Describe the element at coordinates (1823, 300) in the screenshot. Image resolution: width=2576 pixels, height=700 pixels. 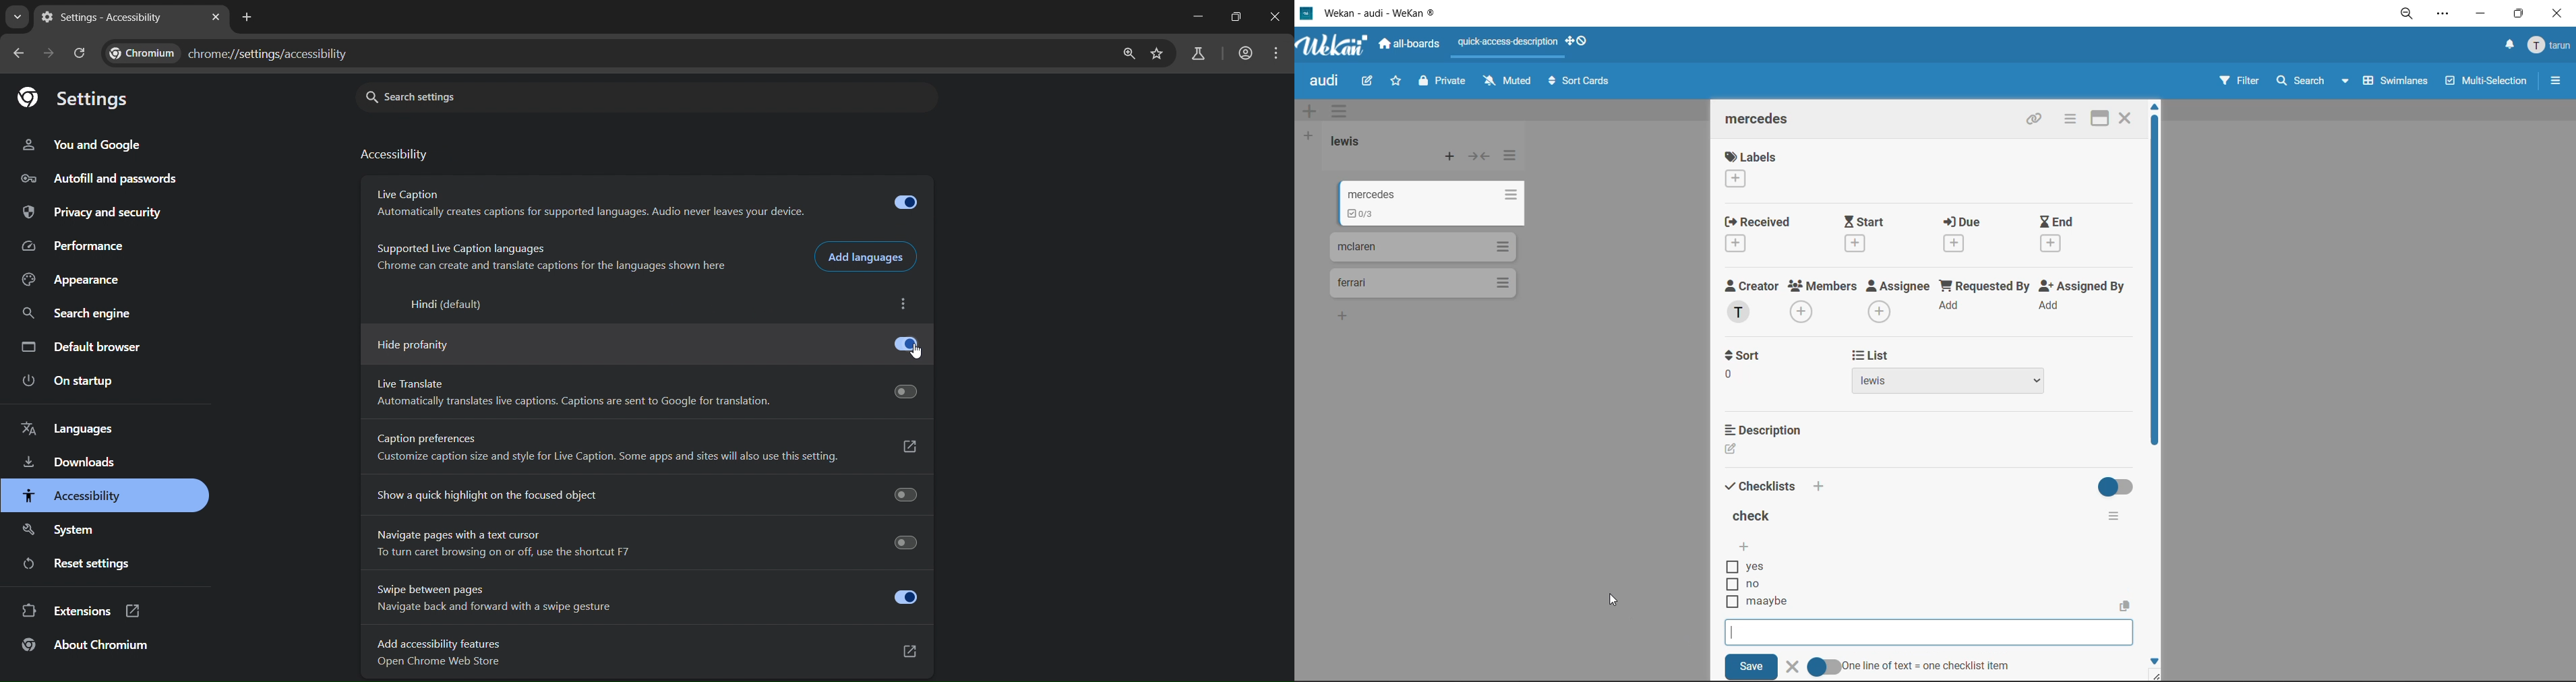
I see `members` at that location.